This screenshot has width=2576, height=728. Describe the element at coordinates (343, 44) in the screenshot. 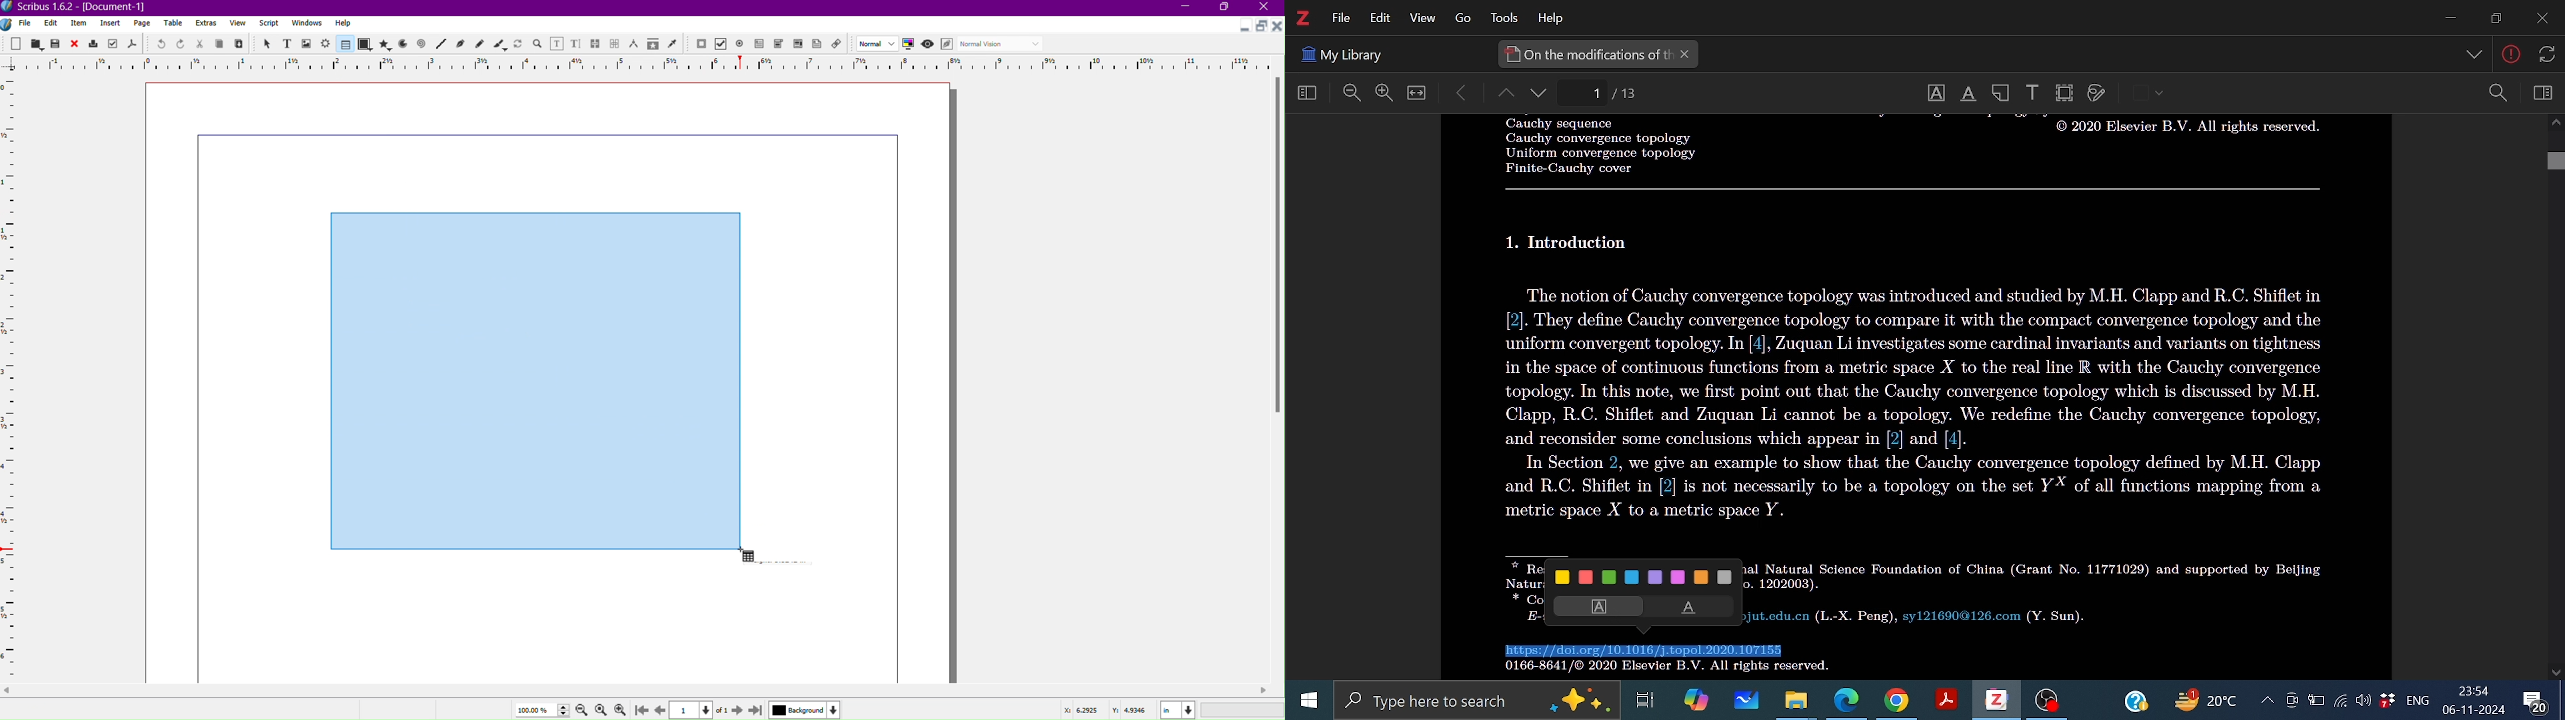

I see `Table` at that location.